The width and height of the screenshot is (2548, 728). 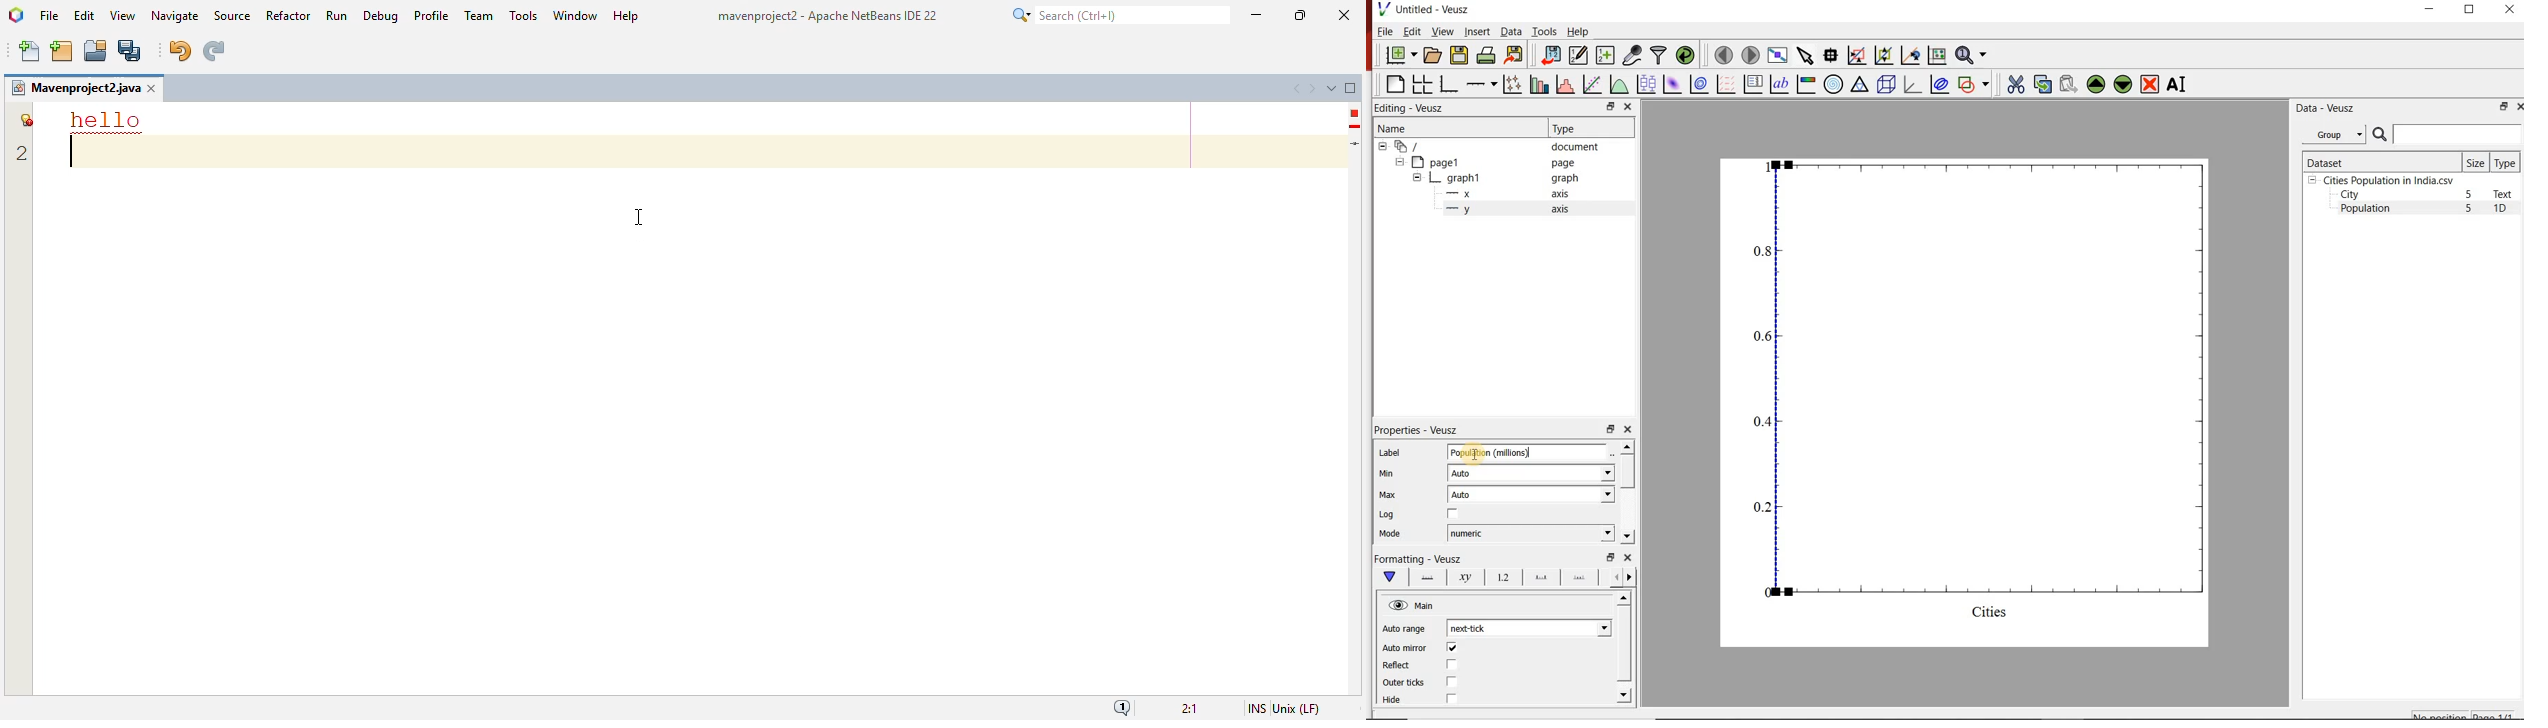 What do you see at coordinates (1725, 83) in the screenshot?
I see `plot a vector field` at bounding box center [1725, 83].